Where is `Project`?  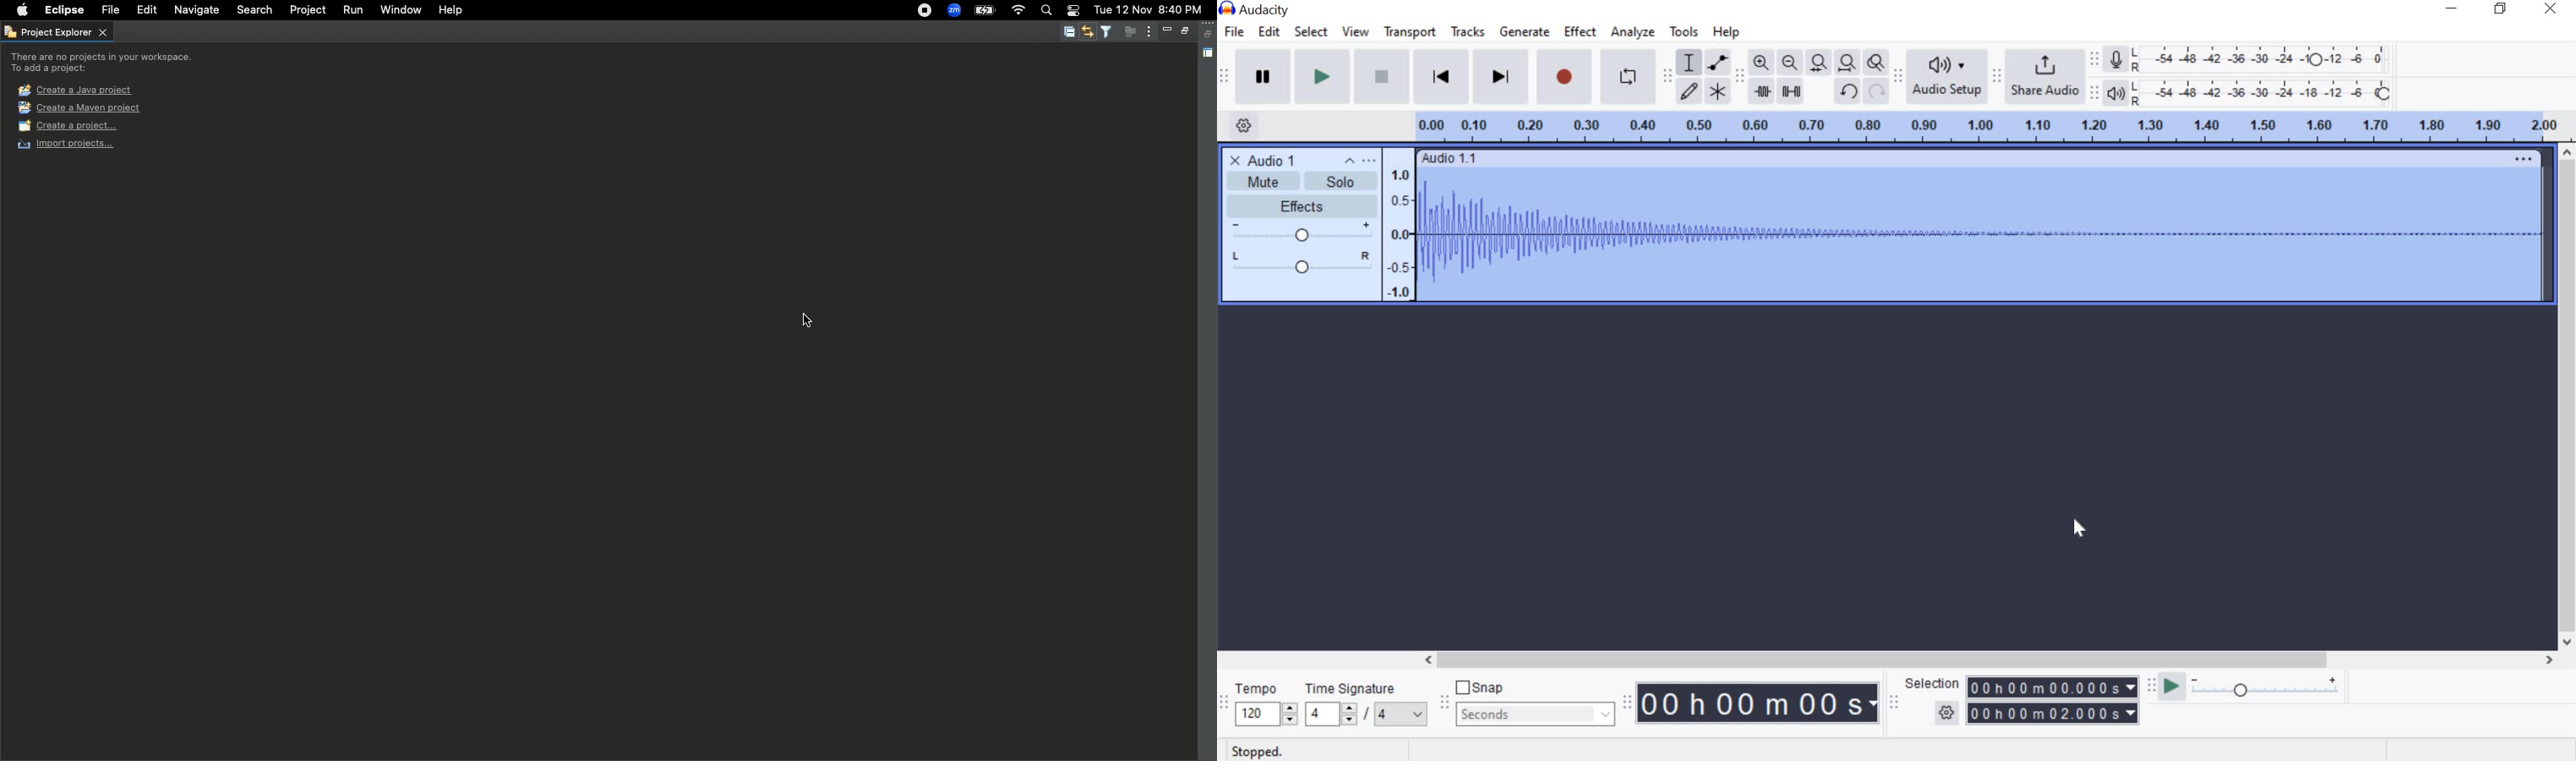 Project is located at coordinates (309, 11).